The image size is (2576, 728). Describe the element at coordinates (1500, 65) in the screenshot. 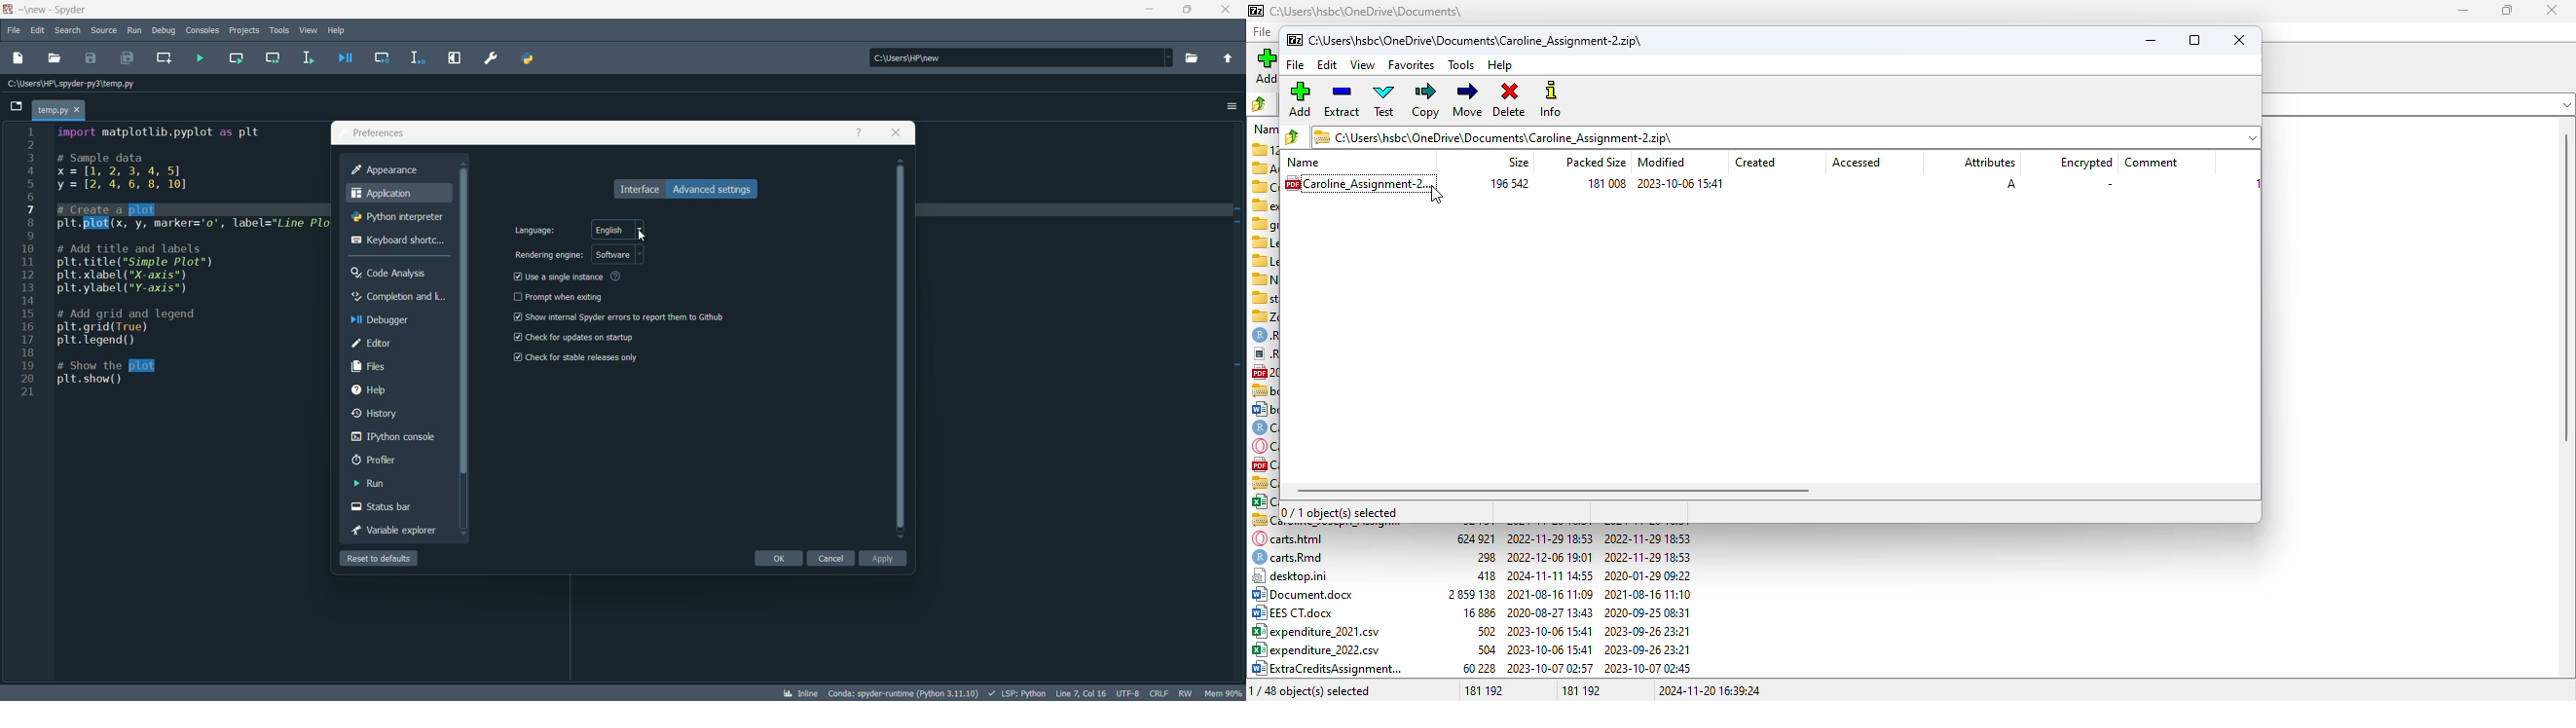

I see `help` at that location.